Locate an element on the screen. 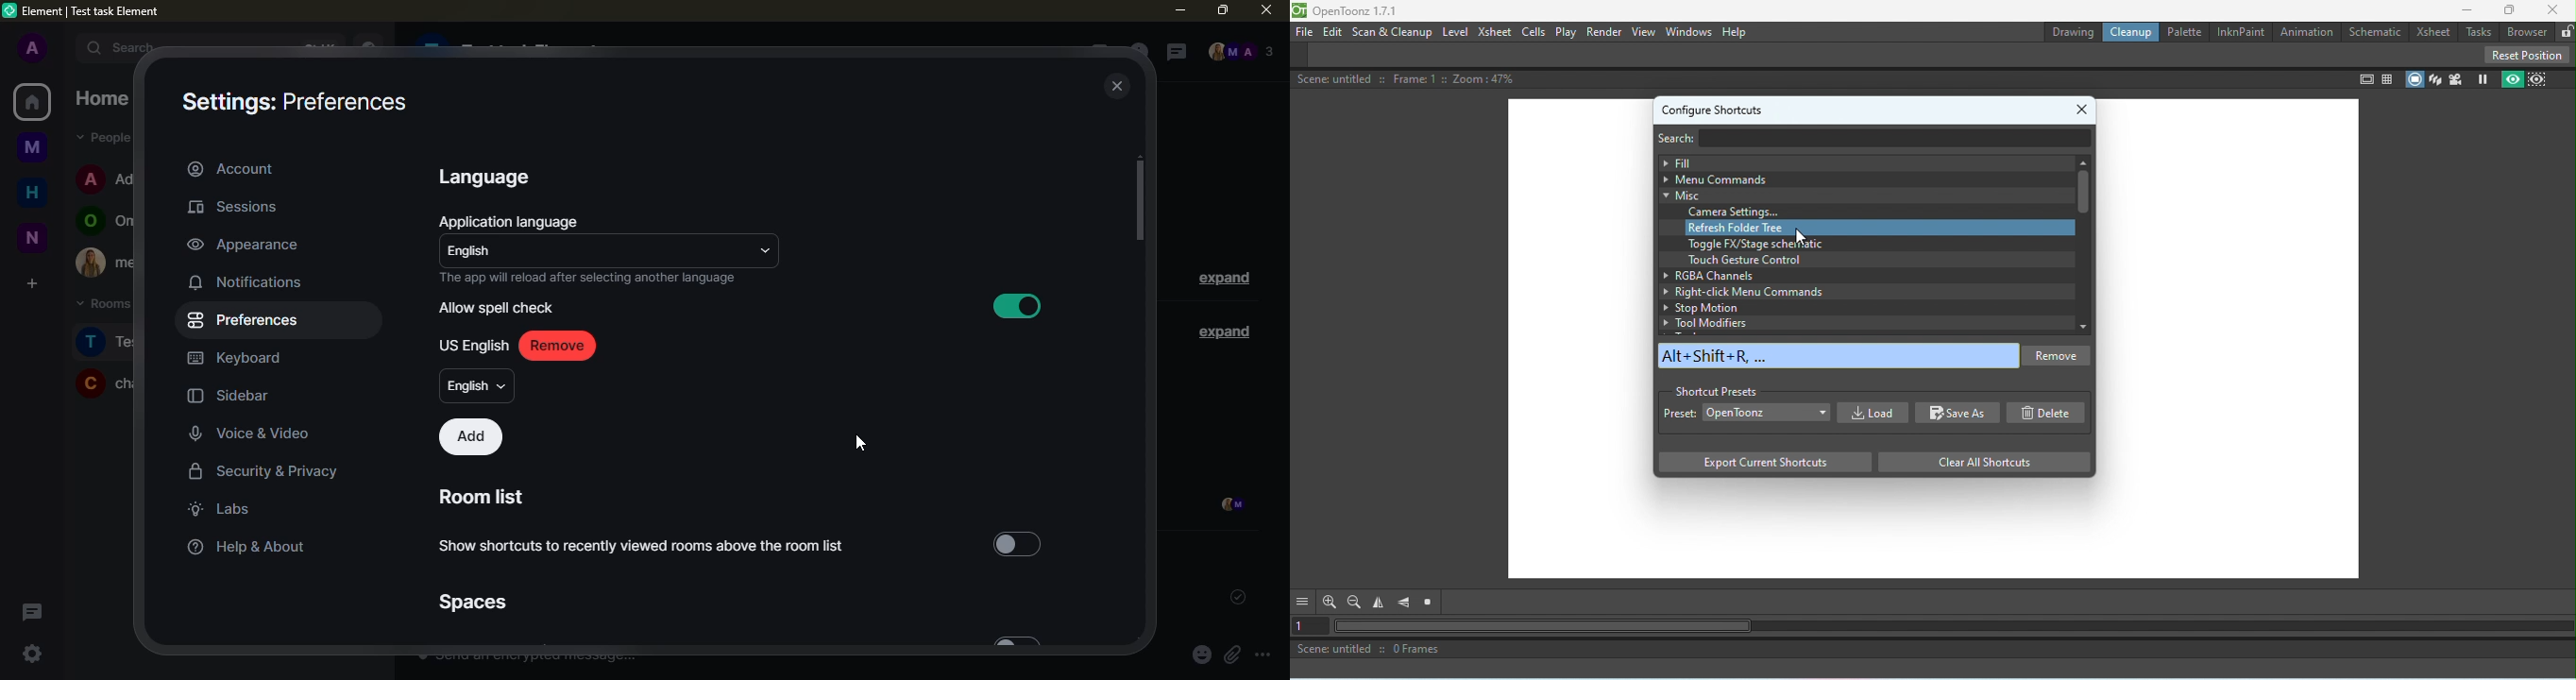 This screenshot has height=700, width=2576. us english is located at coordinates (473, 347).